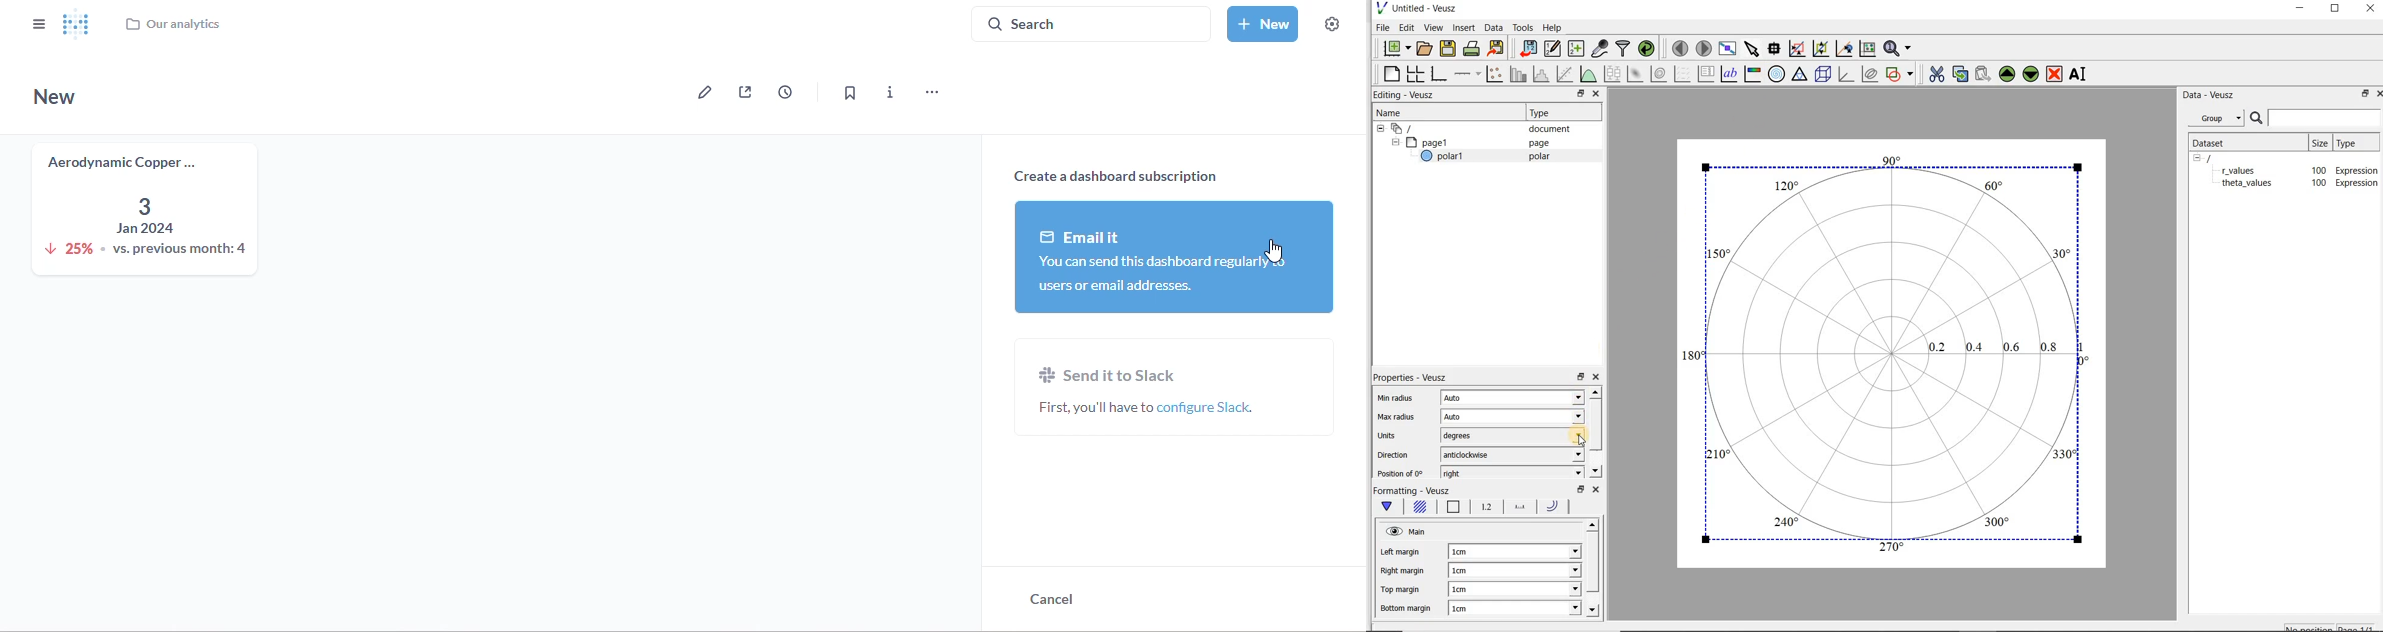  Describe the element at coordinates (1393, 112) in the screenshot. I see `Name` at that location.